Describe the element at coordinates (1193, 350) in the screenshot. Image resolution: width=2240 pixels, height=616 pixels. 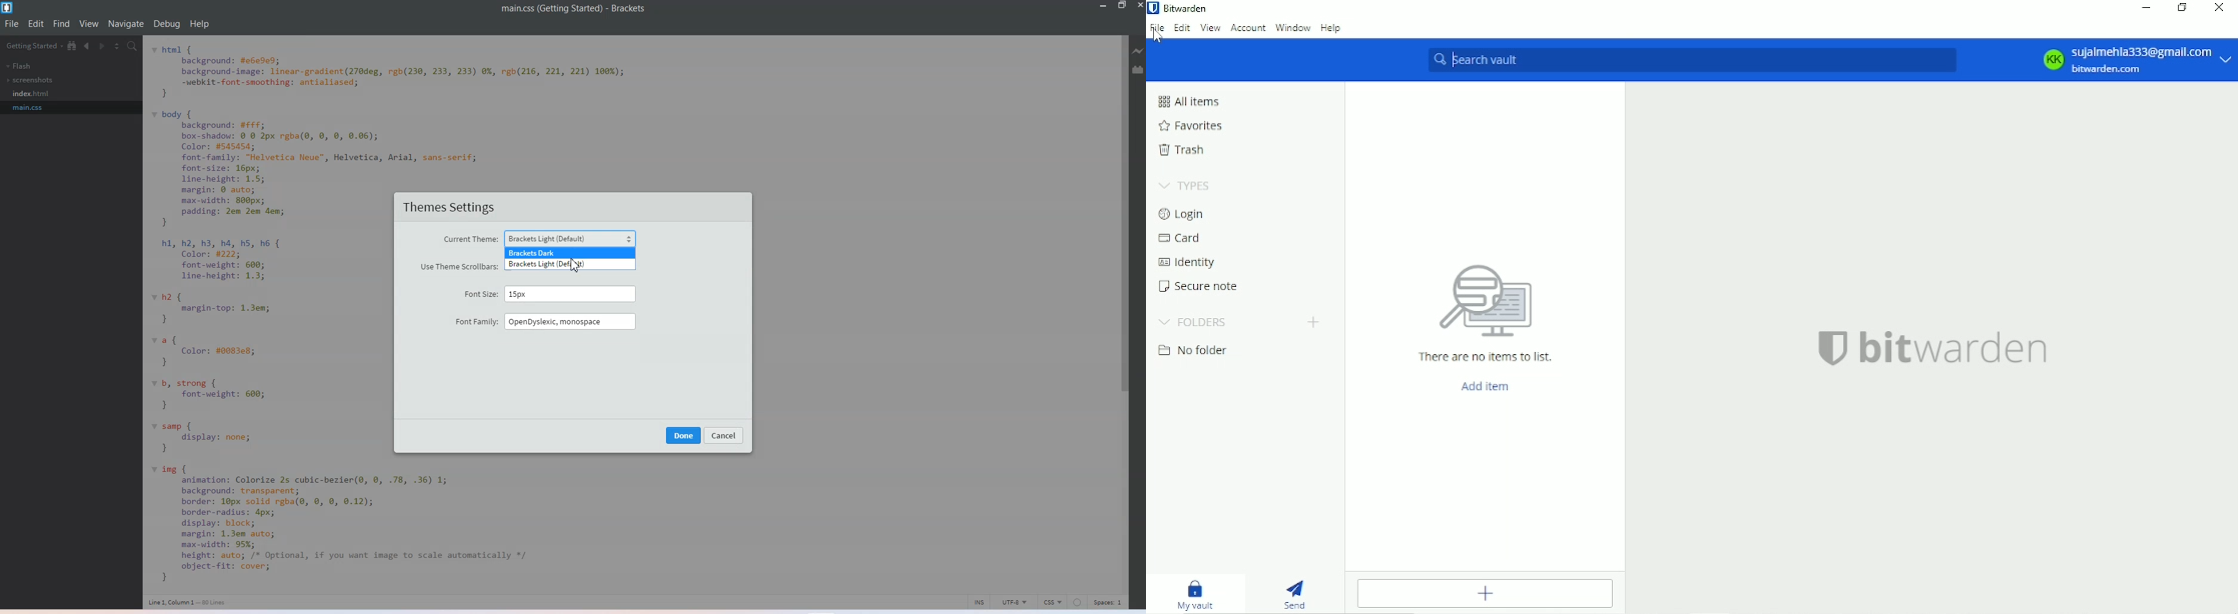
I see `No folder` at that location.